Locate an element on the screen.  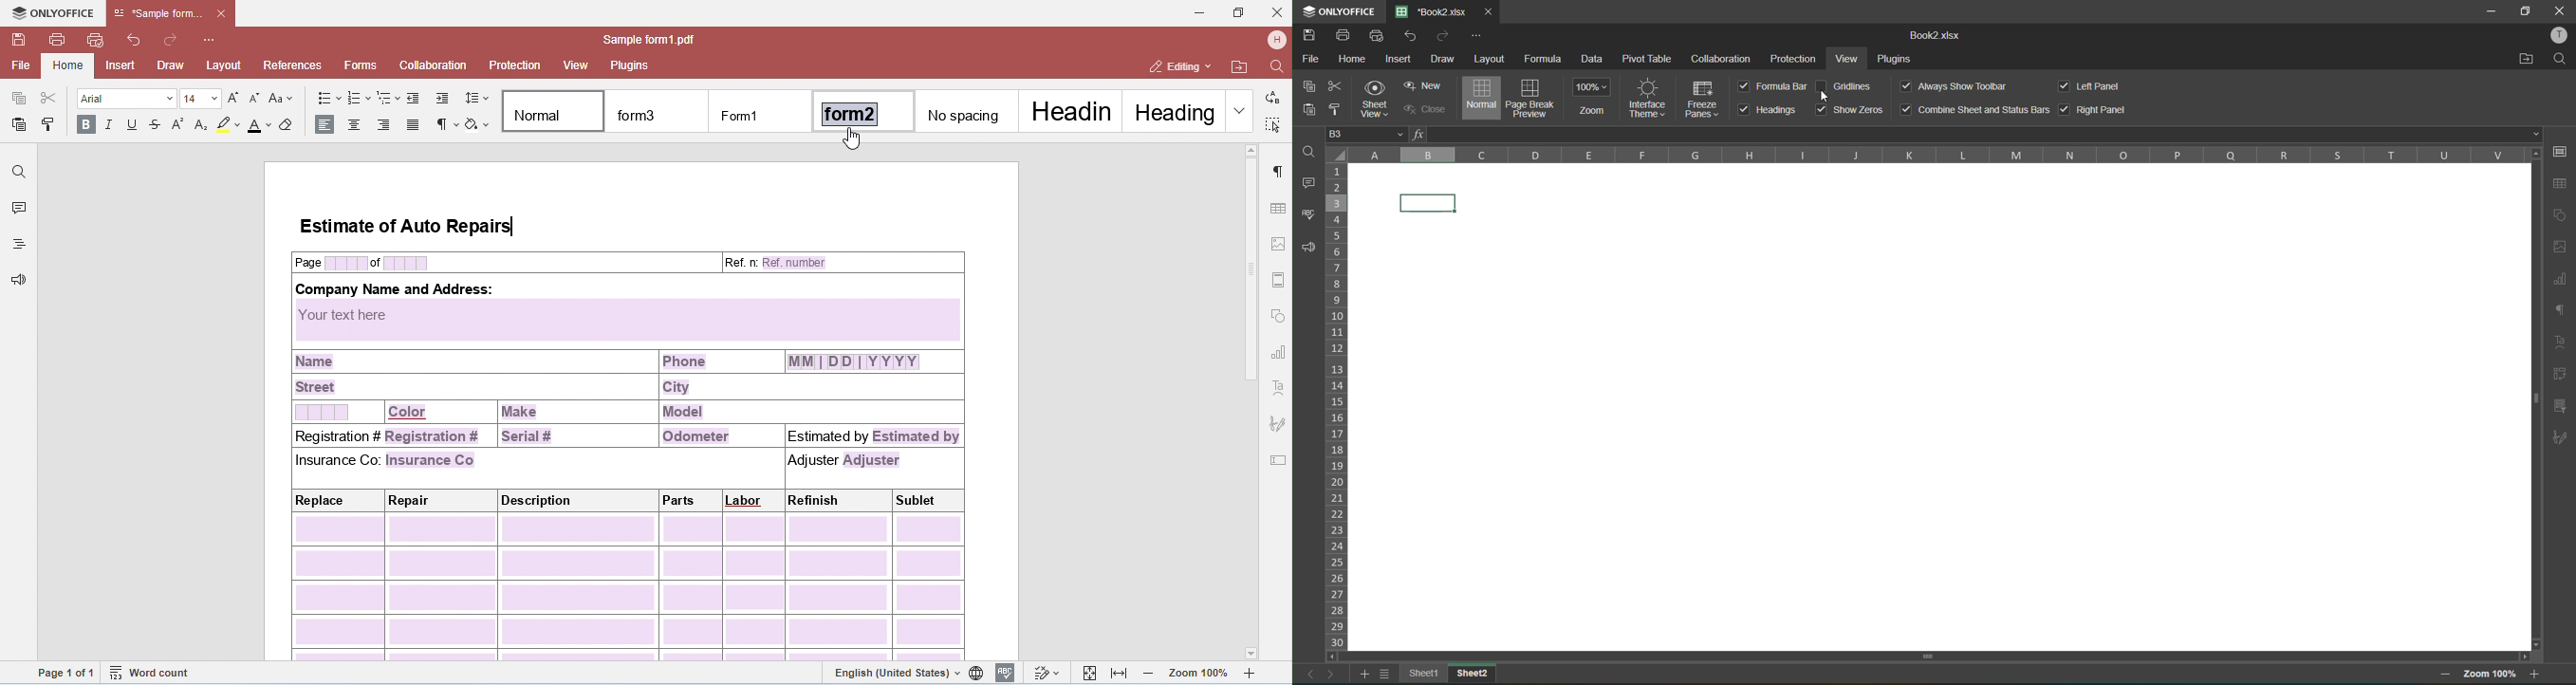
combine sheet and status  bars is located at coordinates (1976, 110).